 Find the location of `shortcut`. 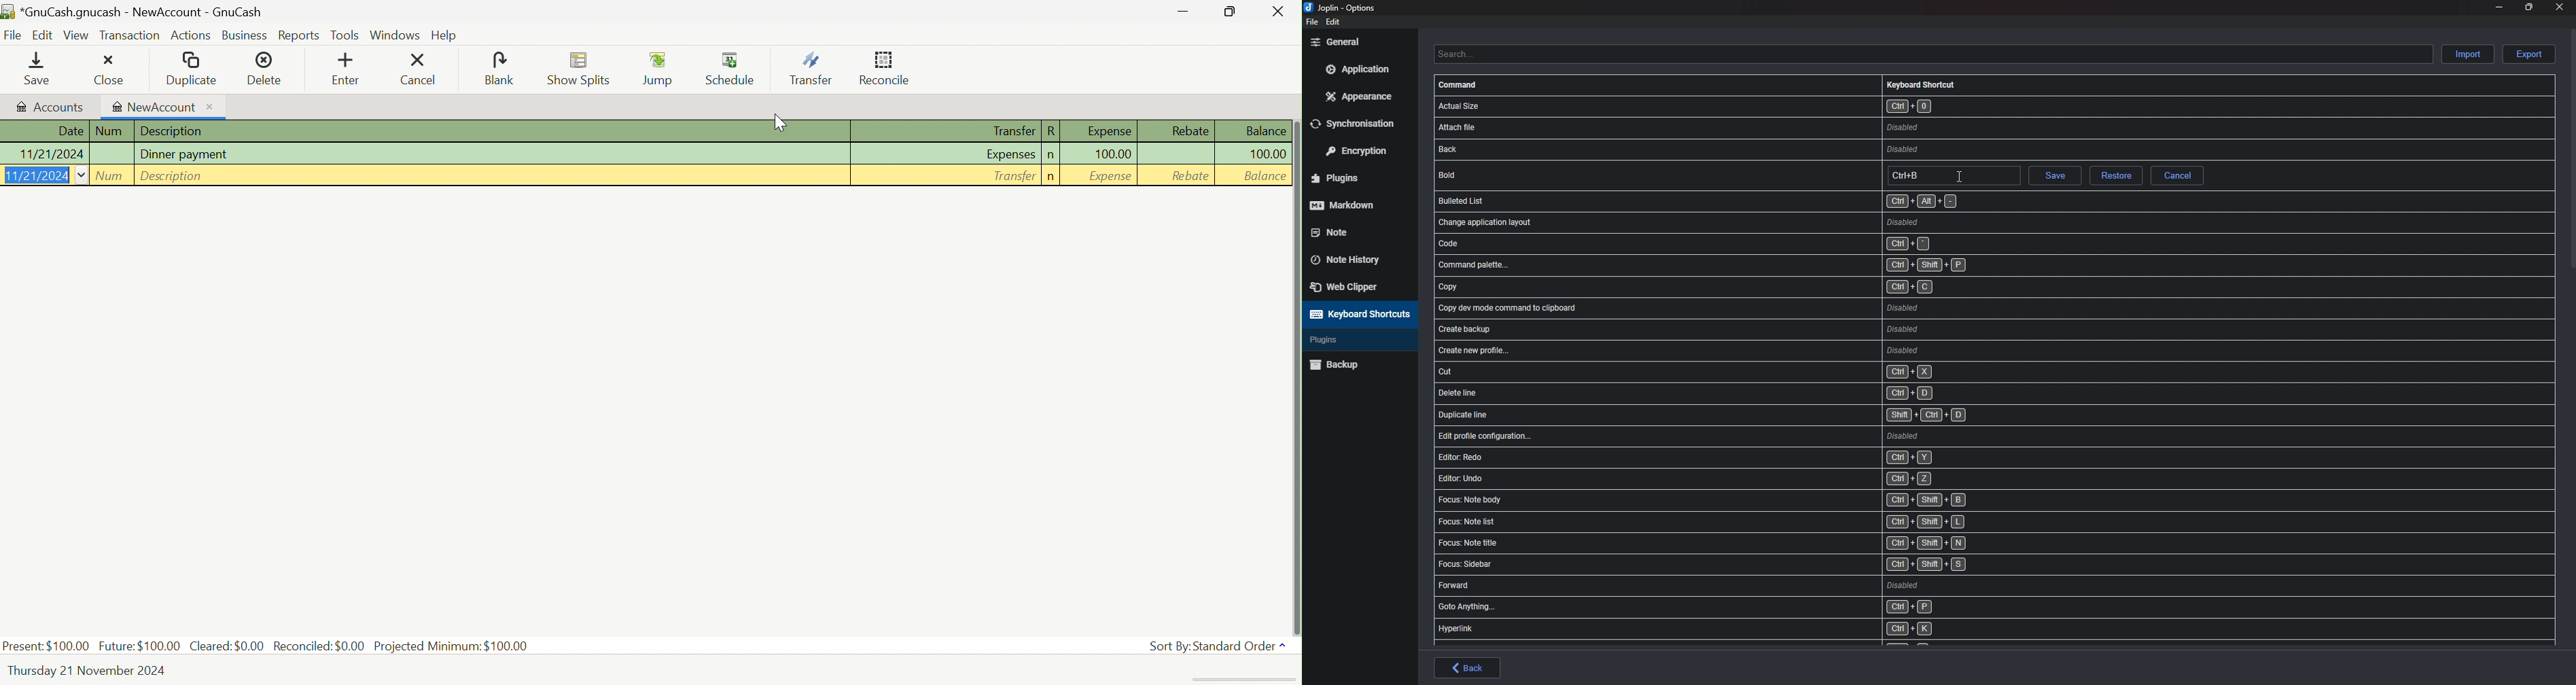

shortcut is located at coordinates (1737, 545).